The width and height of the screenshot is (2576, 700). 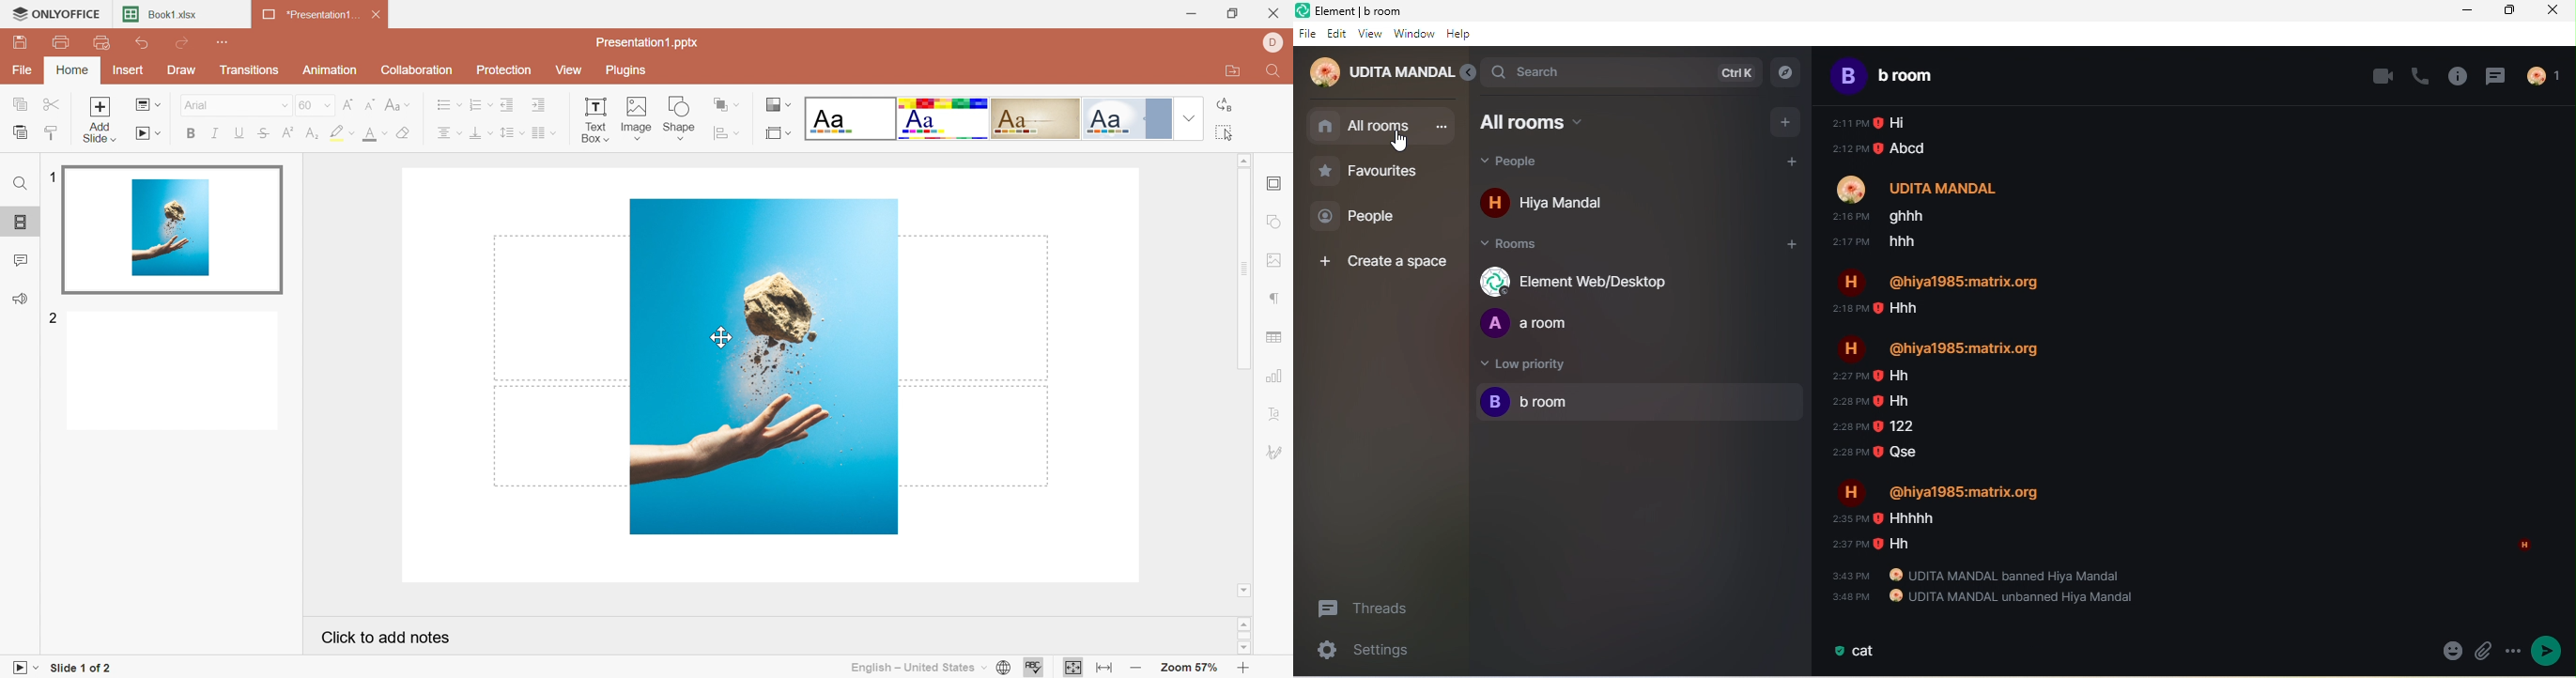 What do you see at coordinates (25, 68) in the screenshot?
I see `File` at bounding box center [25, 68].